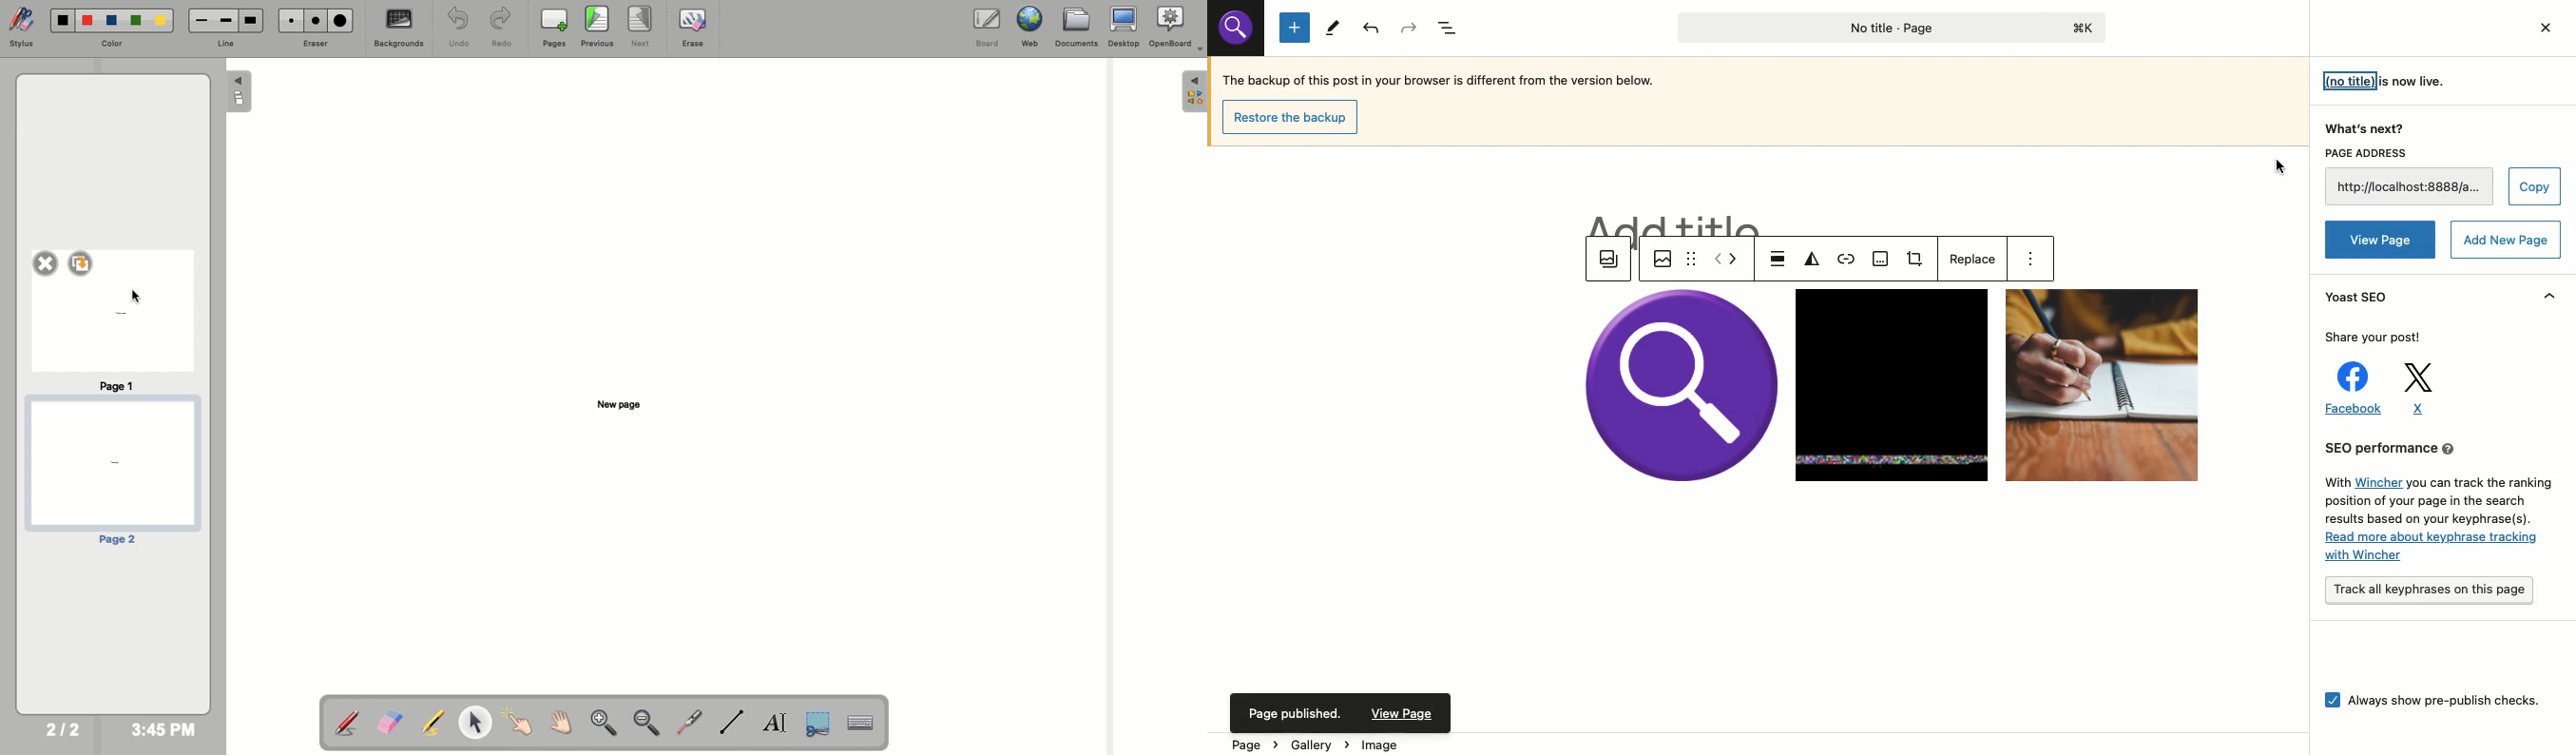 The image size is (2576, 756). Describe the element at coordinates (731, 722) in the screenshot. I see `Draw lines` at that location.